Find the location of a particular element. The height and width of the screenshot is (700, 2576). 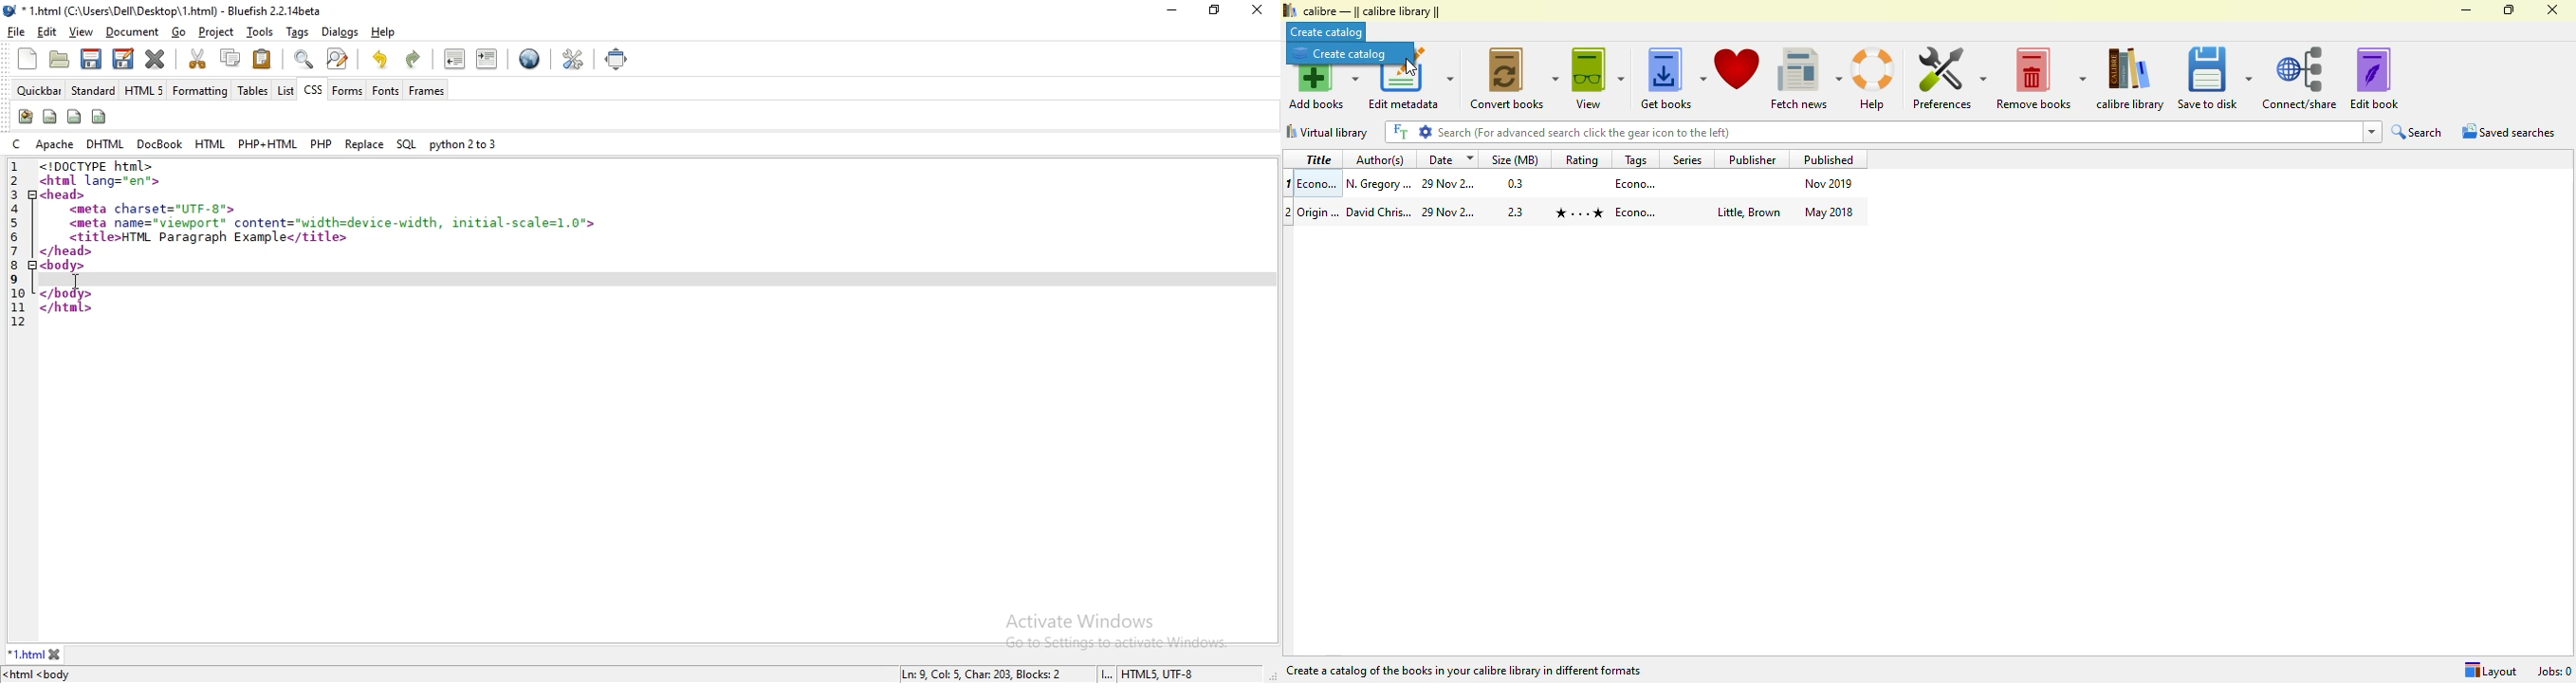

HTML 5 is located at coordinates (144, 88).